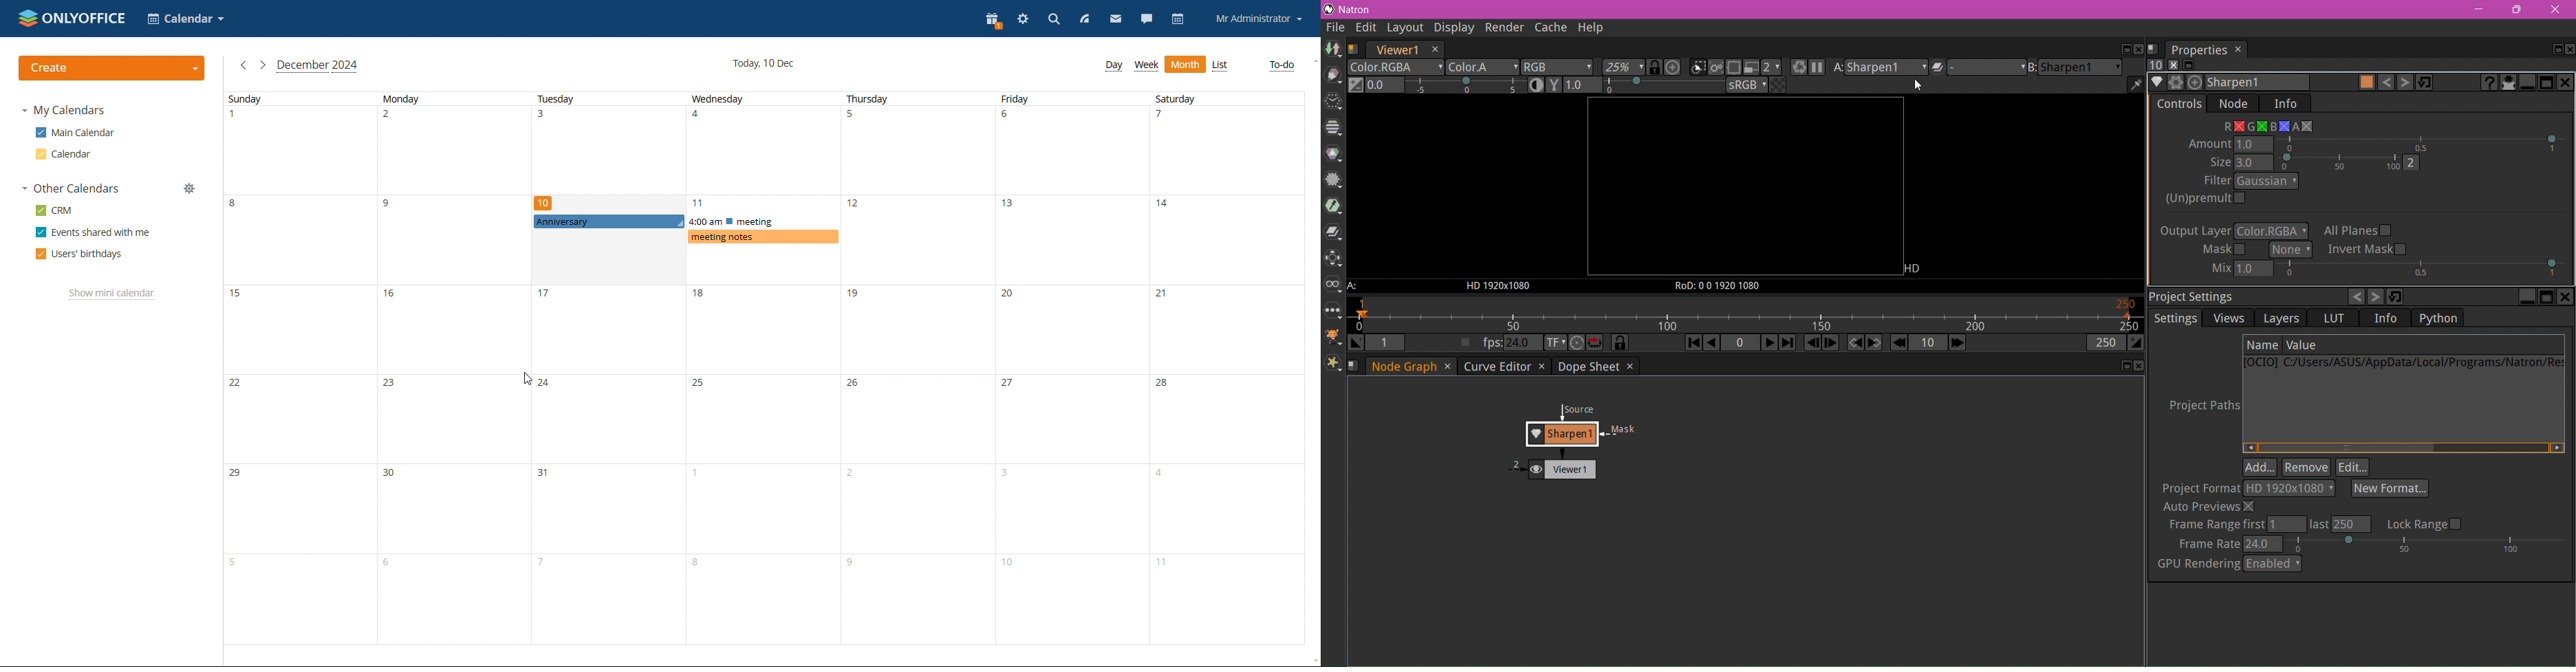 The image size is (2576, 672). I want to click on Bluring filter, so click(2250, 182).